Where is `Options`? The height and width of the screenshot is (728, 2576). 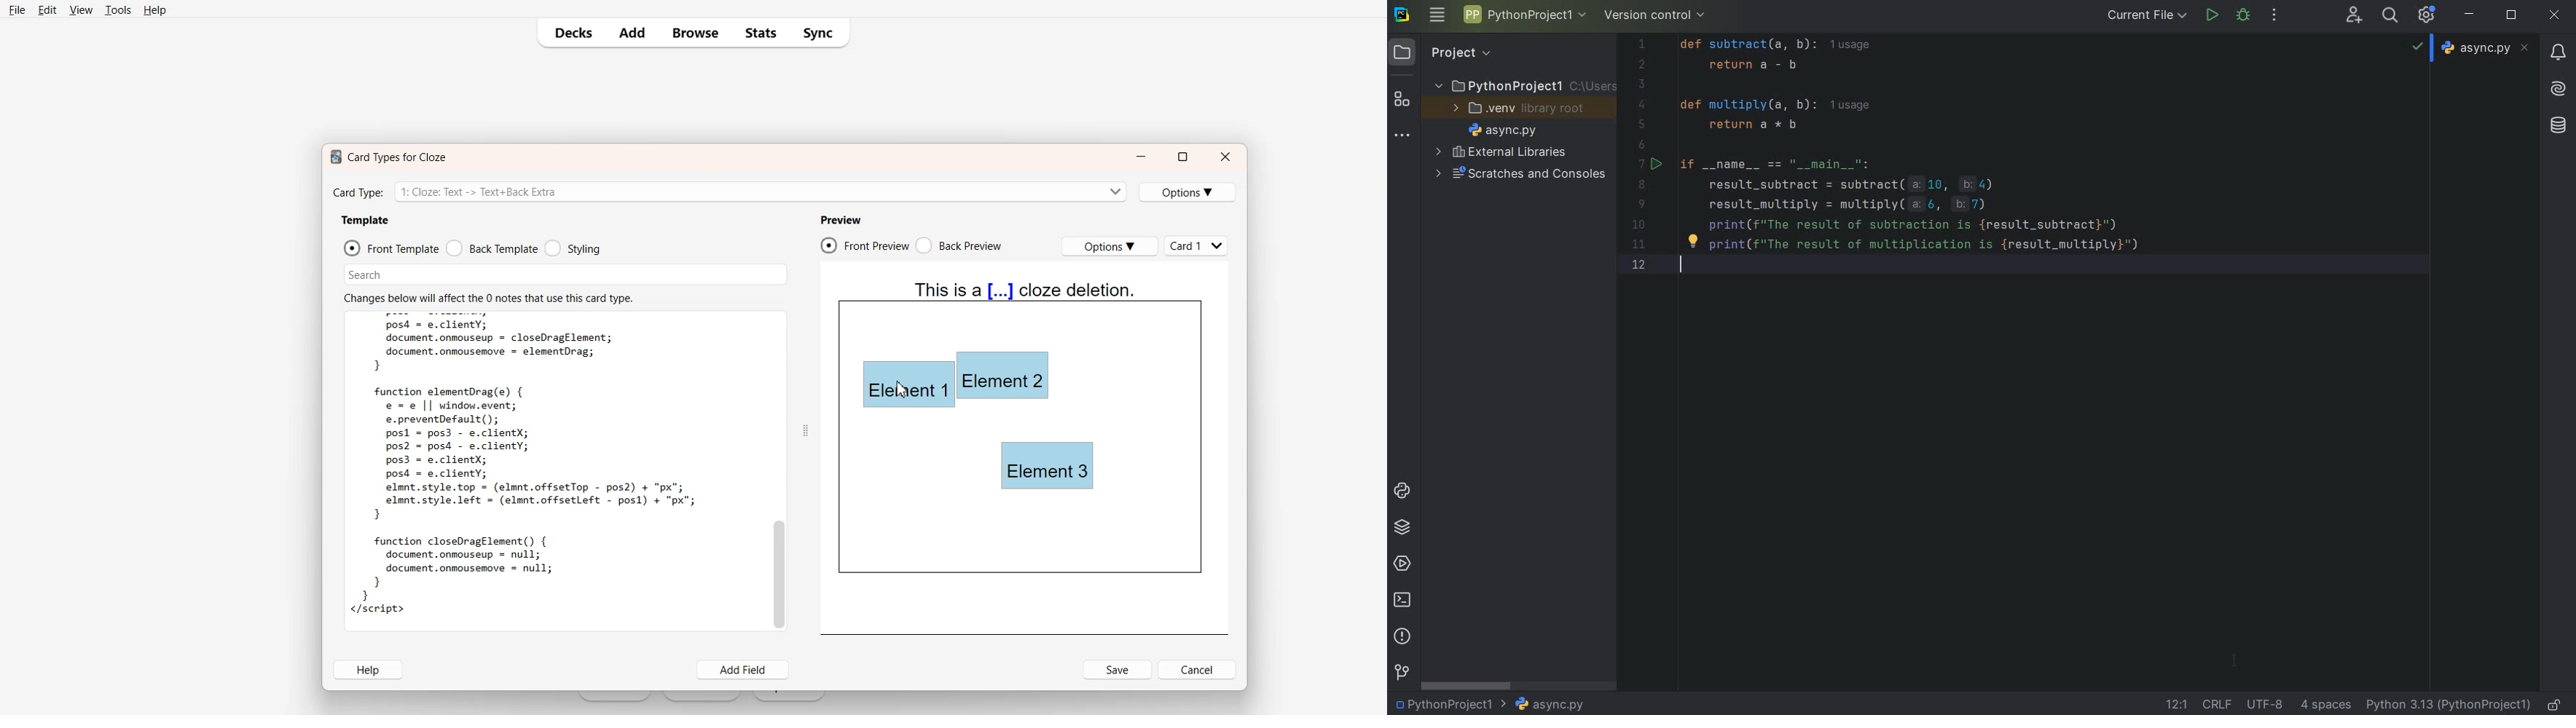 Options is located at coordinates (1189, 192).